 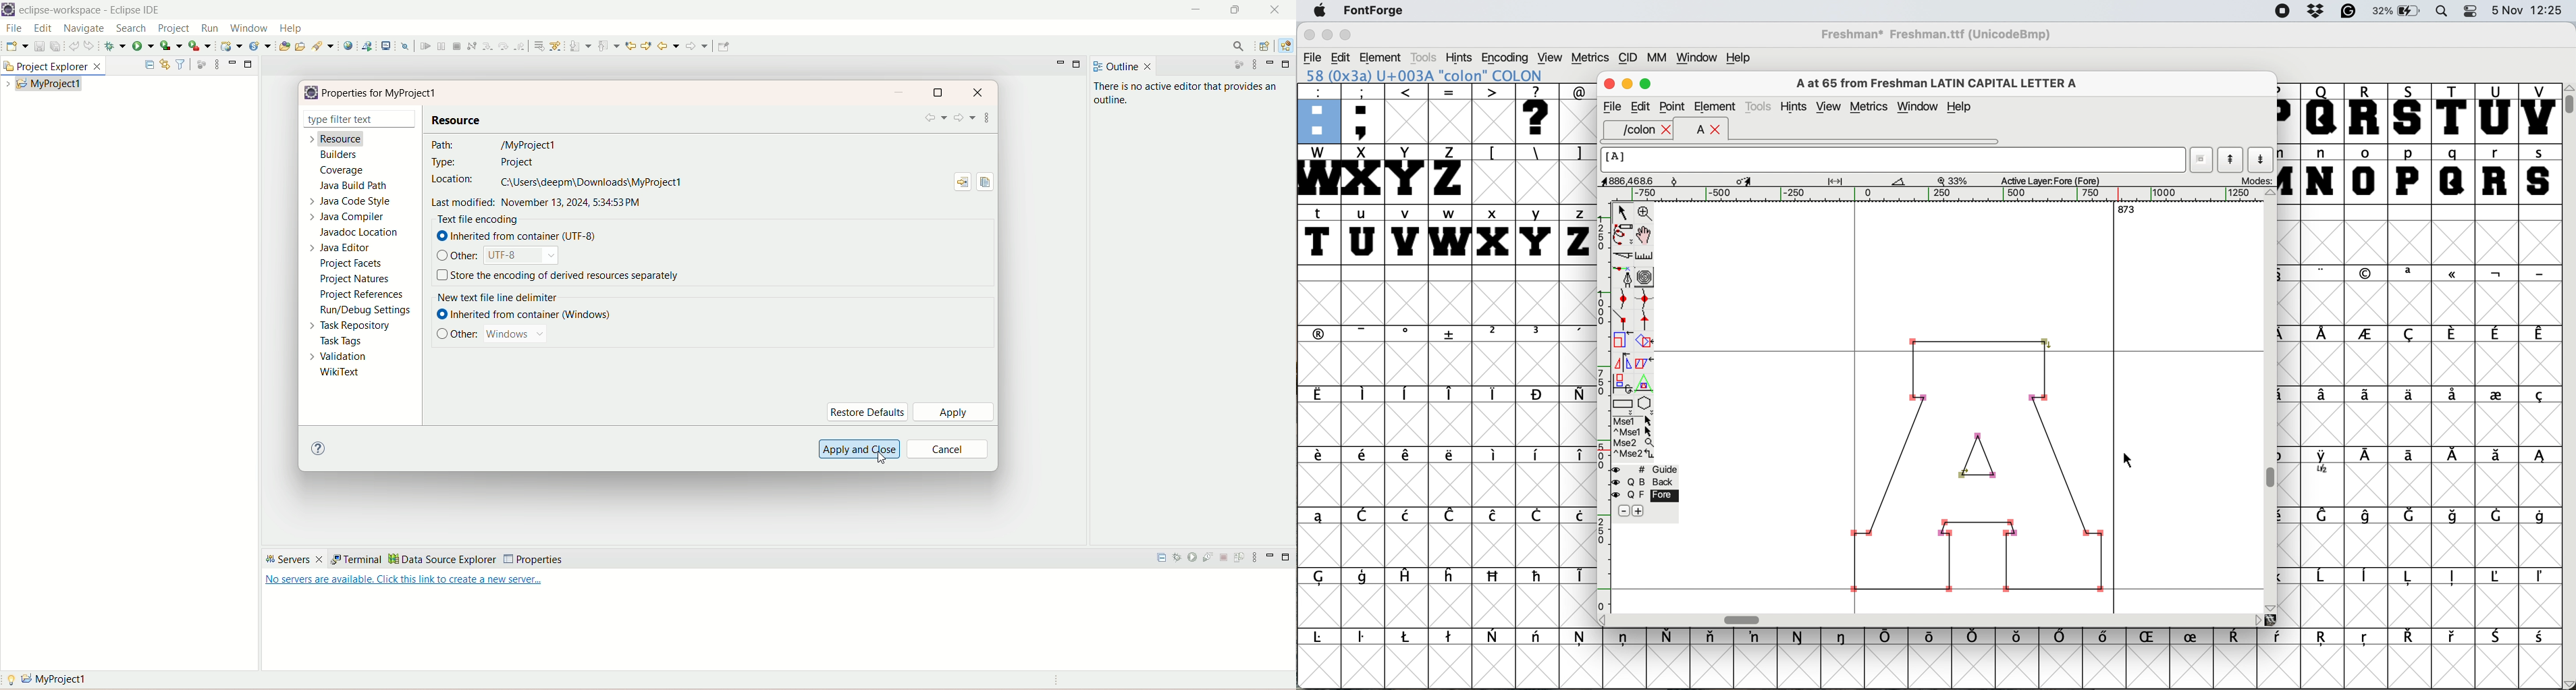 What do you see at coordinates (1624, 401) in the screenshot?
I see `rectangle or box` at bounding box center [1624, 401].